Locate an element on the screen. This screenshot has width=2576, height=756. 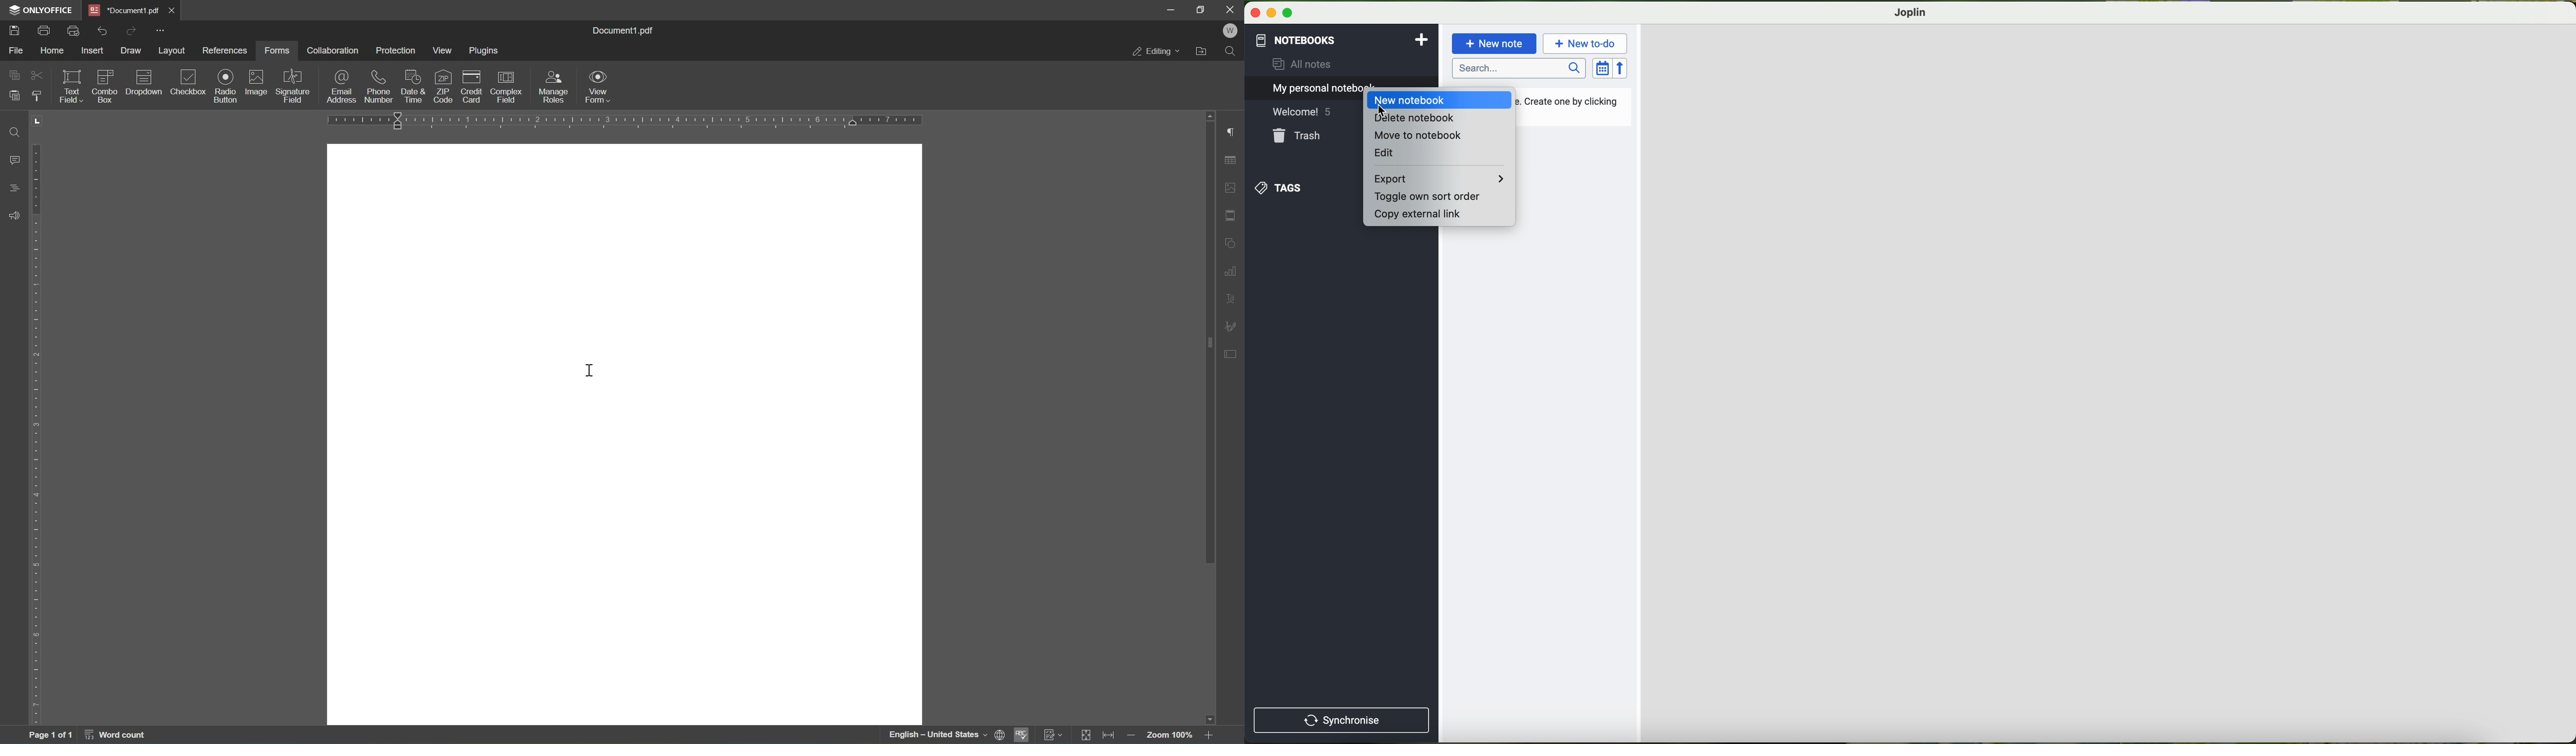
comments is located at coordinates (14, 161).